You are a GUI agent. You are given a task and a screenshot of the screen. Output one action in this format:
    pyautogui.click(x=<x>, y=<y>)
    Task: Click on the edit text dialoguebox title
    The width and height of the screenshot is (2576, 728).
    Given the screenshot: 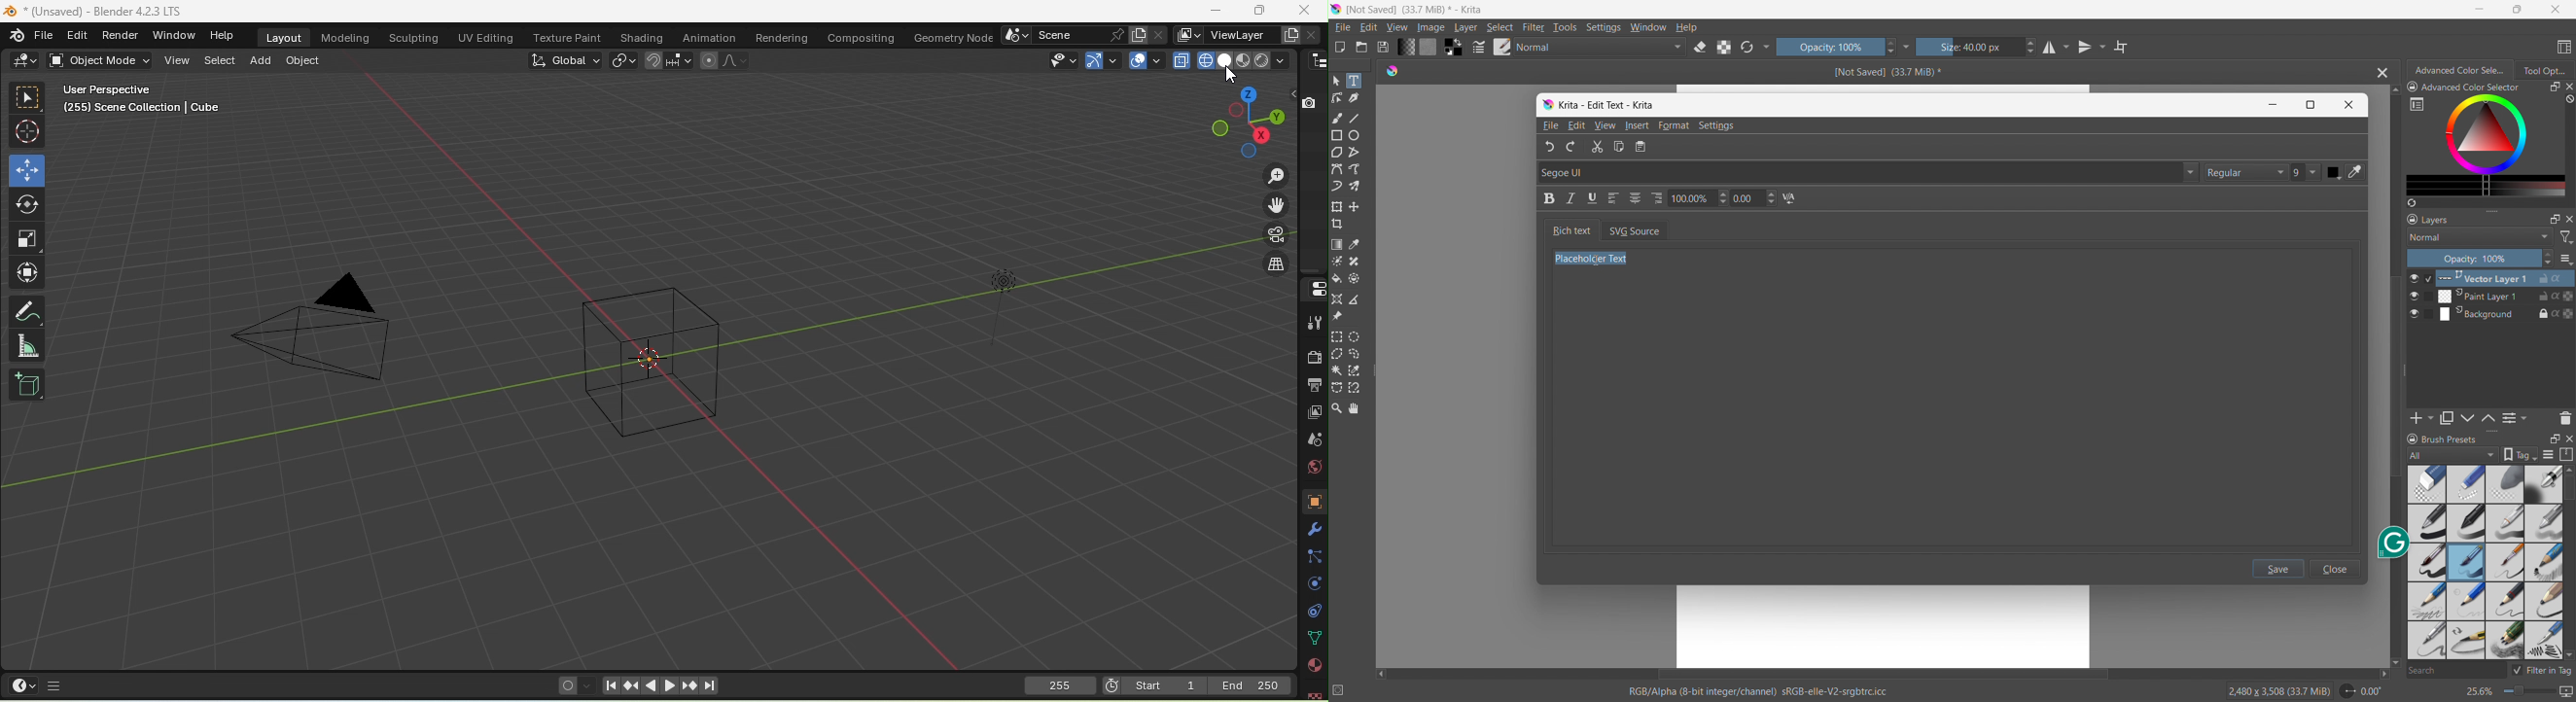 What is the action you would take?
    pyautogui.click(x=1607, y=105)
    